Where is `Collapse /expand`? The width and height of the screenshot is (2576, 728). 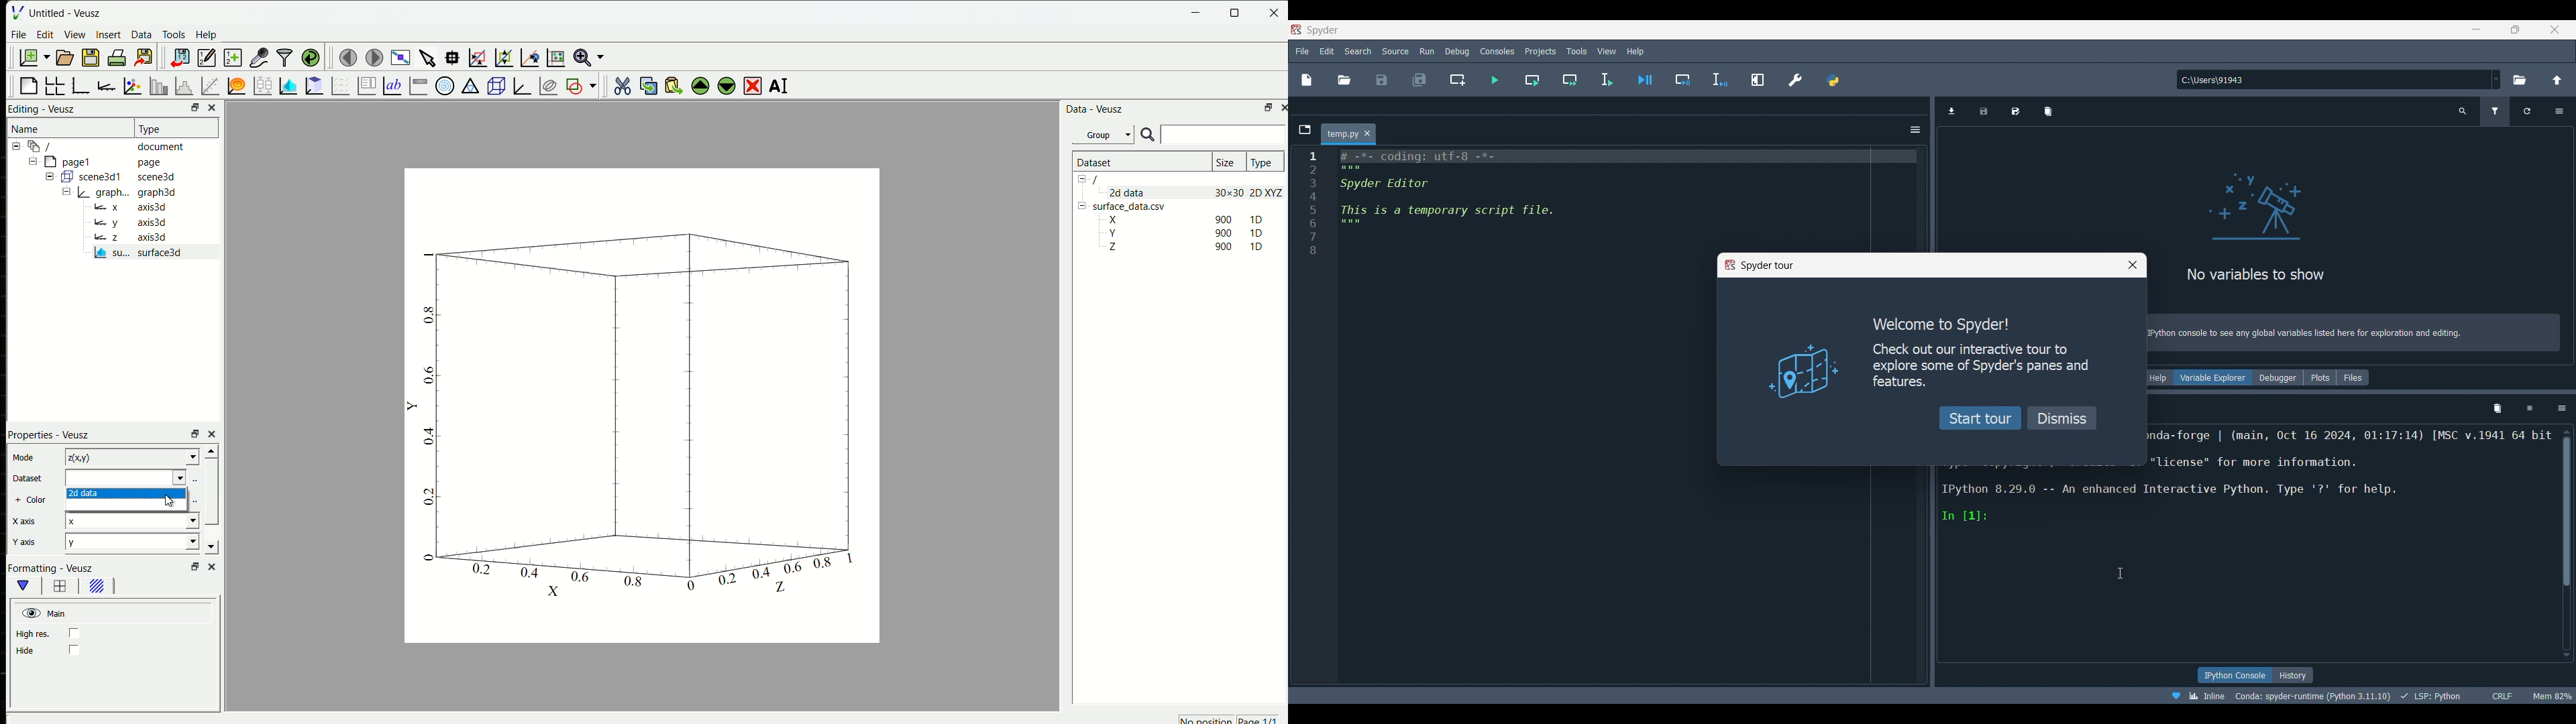 Collapse /expand is located at coordinates (67, 191).